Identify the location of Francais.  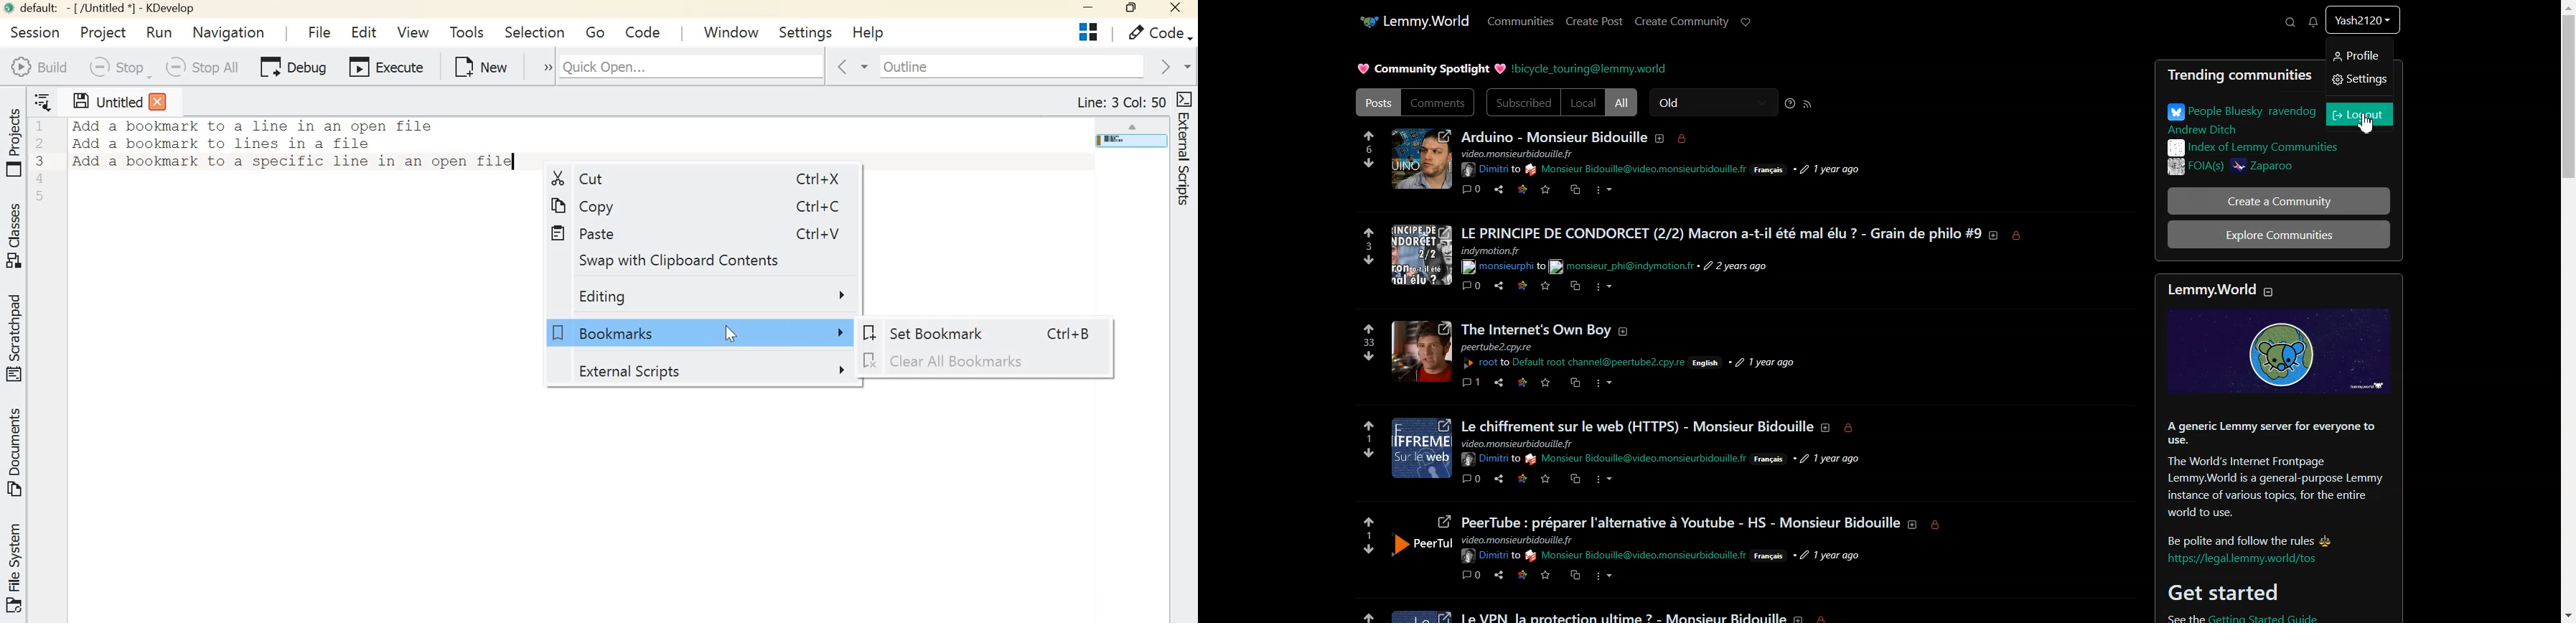
(1774, 460).